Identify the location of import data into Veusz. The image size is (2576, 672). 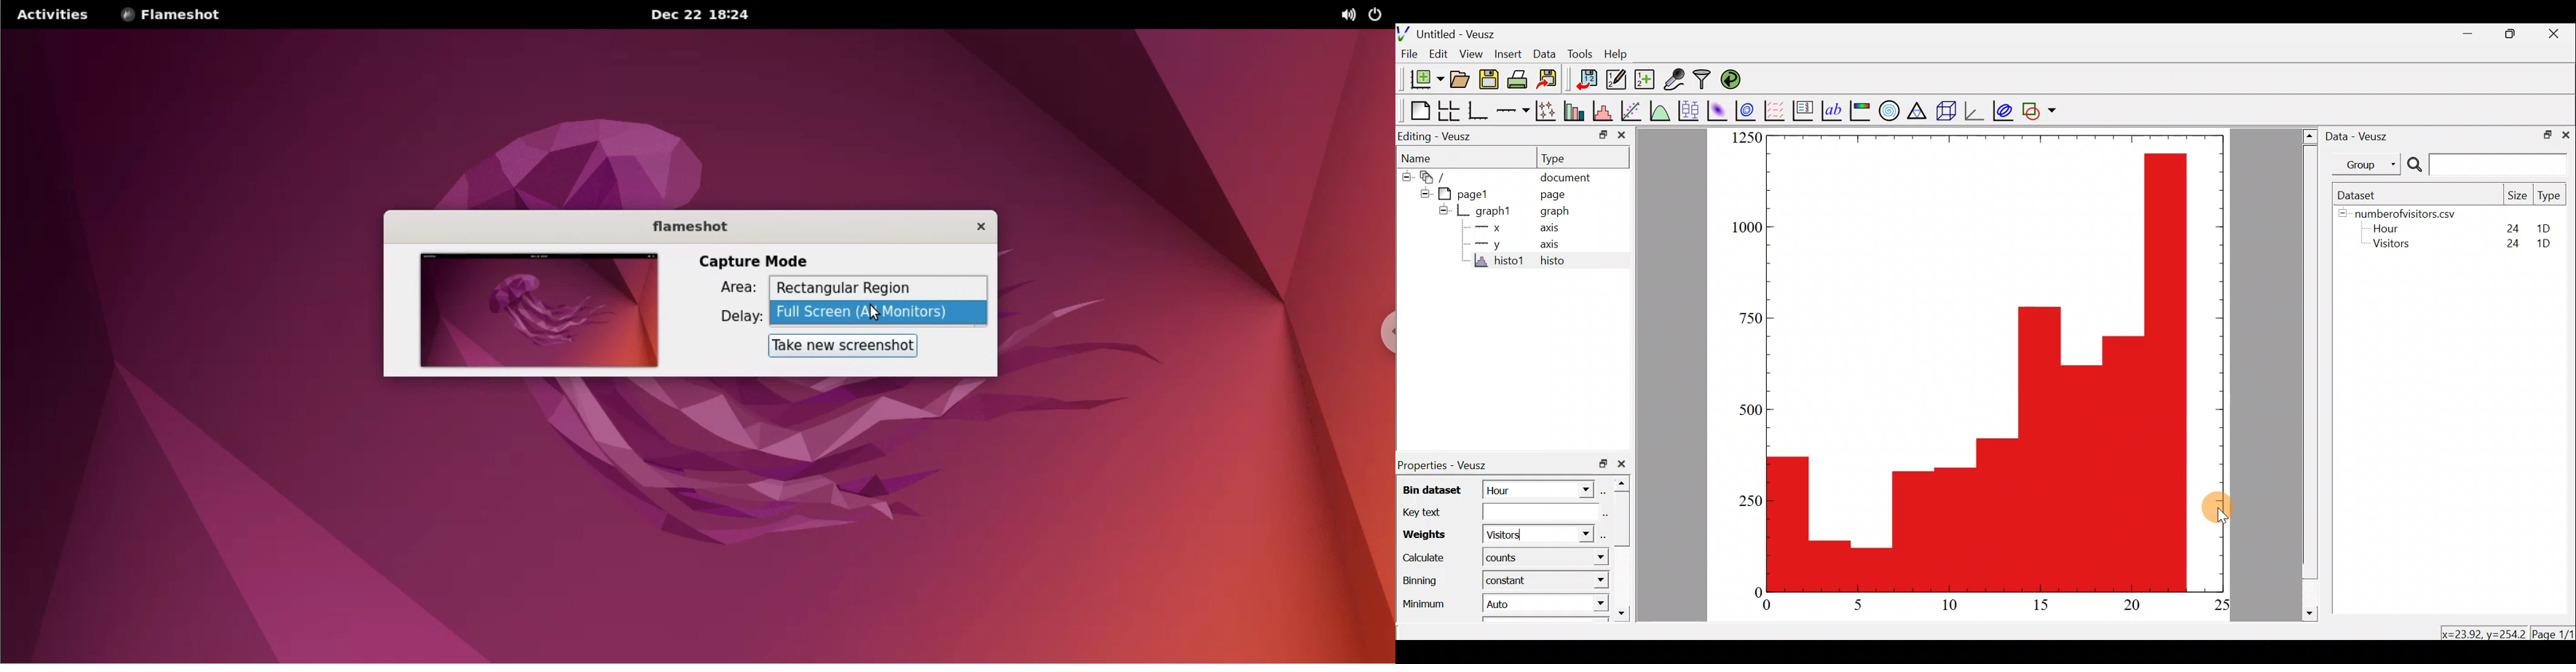
(1583, 79).